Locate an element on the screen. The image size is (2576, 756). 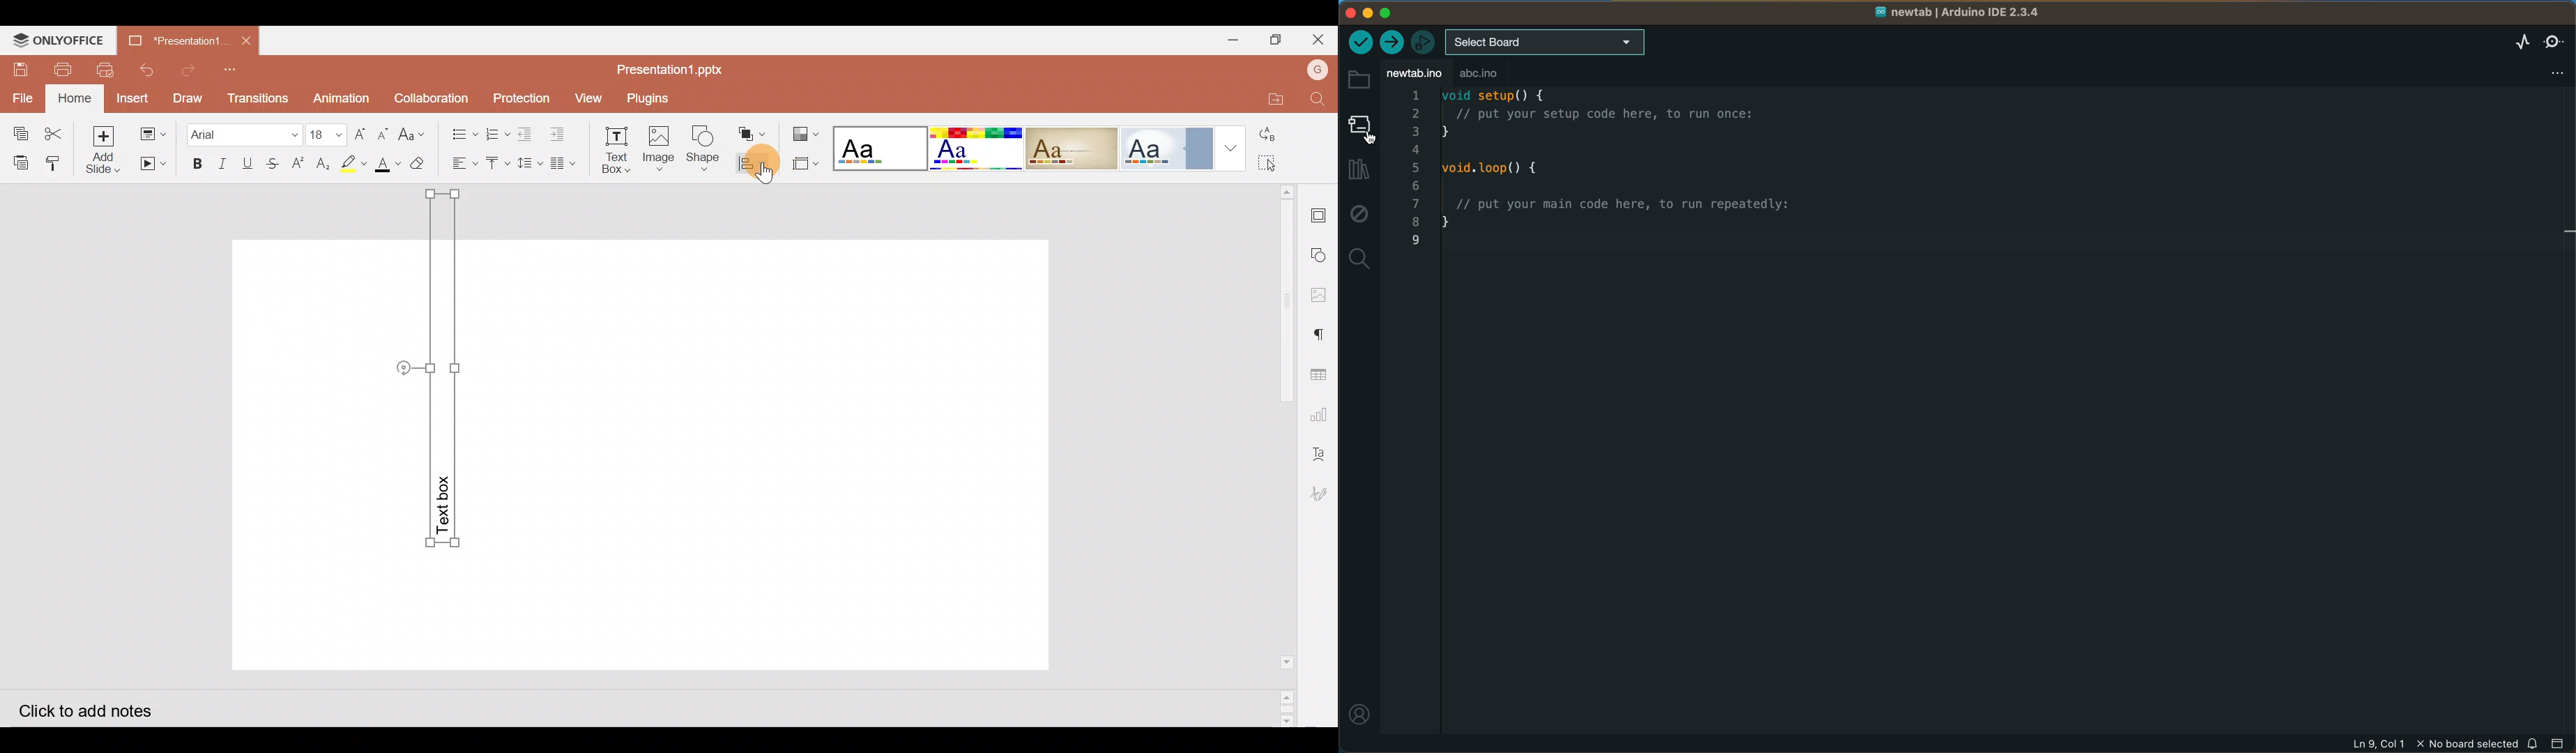
Account name is located at coordinates (1316, 68).